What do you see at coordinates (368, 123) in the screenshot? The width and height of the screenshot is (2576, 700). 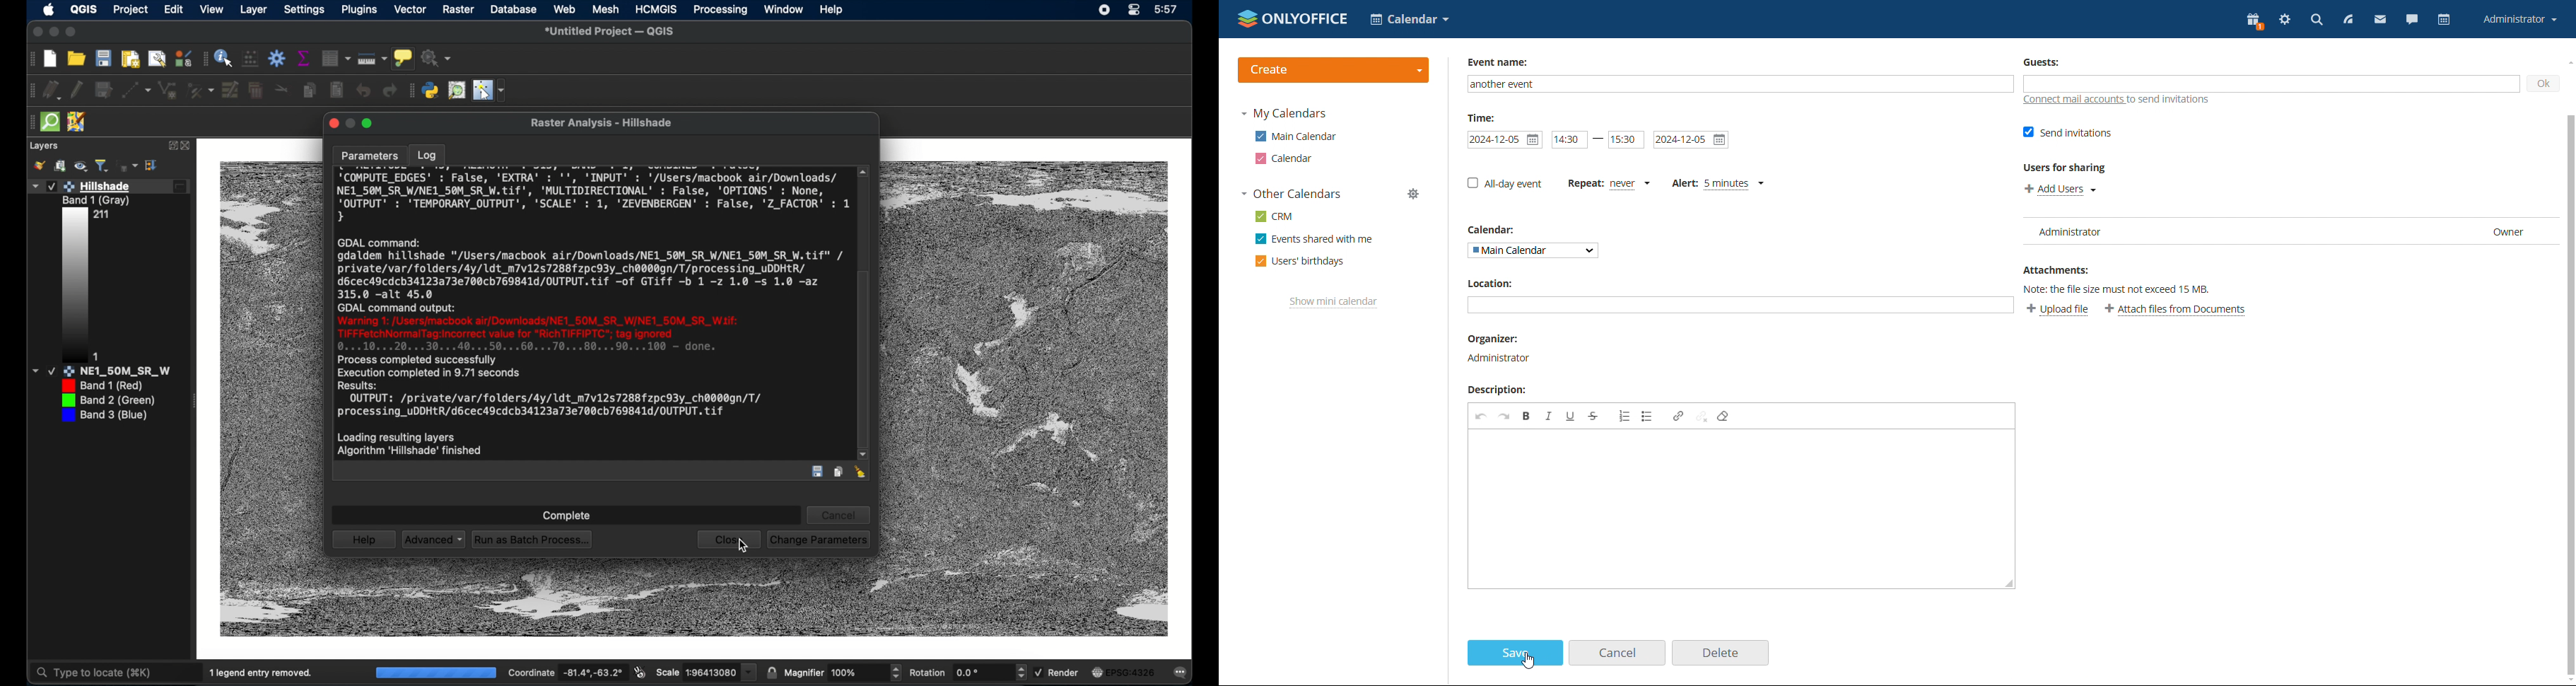 I see `maximize` at bounding box center [368, 123].